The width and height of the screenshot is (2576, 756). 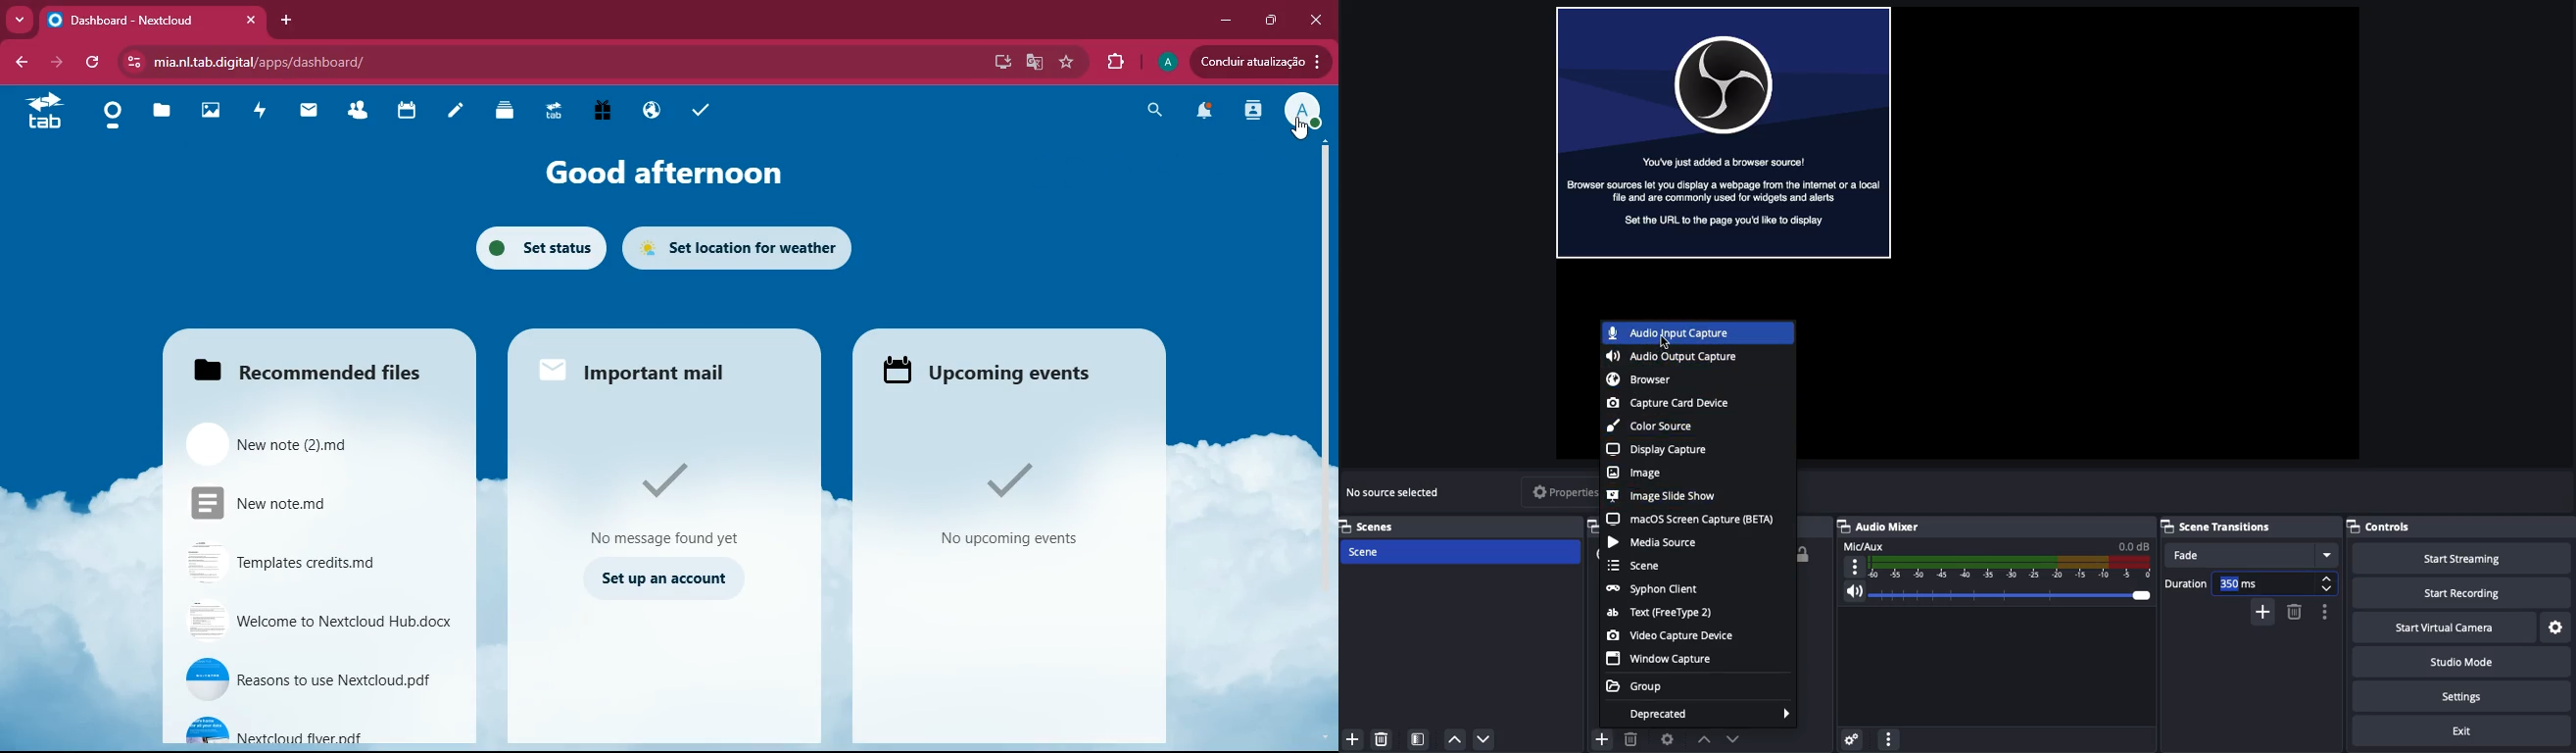 What do you see at coordinates (313, 730) in the screenshot?
I see `Nextcloud flyer.pdf` at bounding box center [313, 730].